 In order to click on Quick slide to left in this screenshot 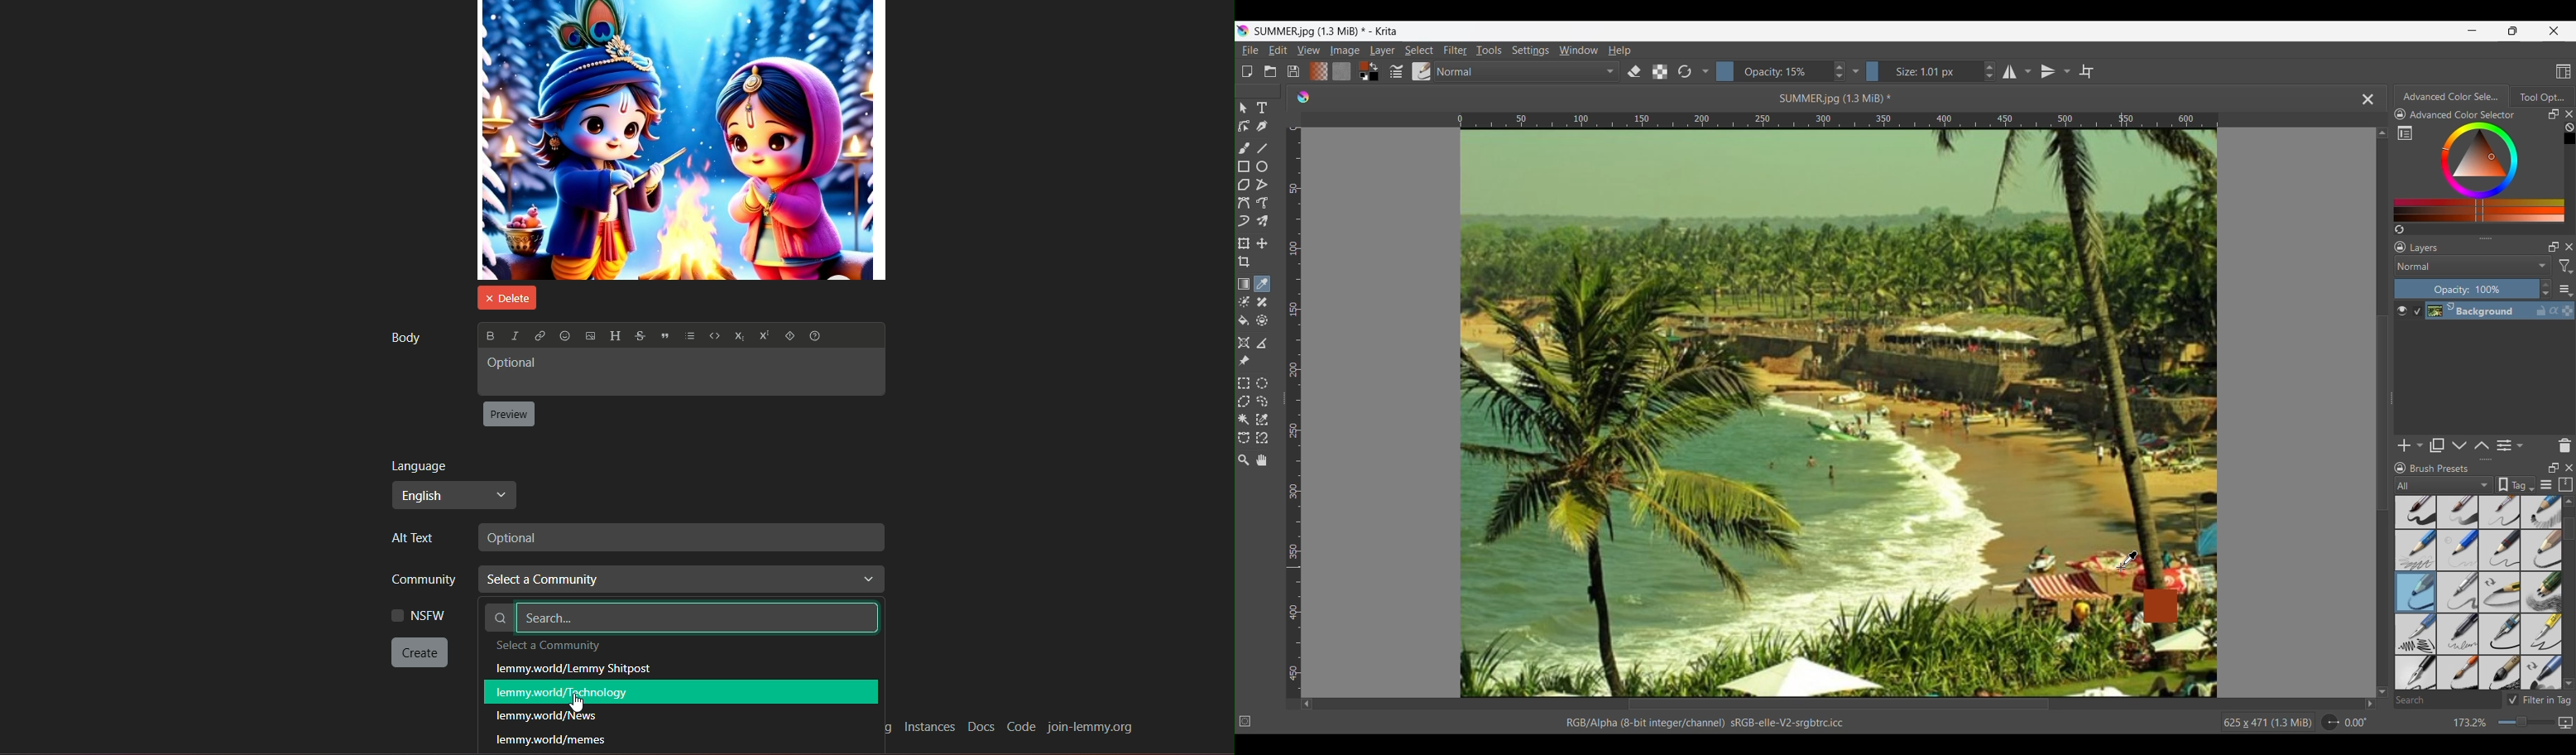, I will do `click(1307, 705)`.